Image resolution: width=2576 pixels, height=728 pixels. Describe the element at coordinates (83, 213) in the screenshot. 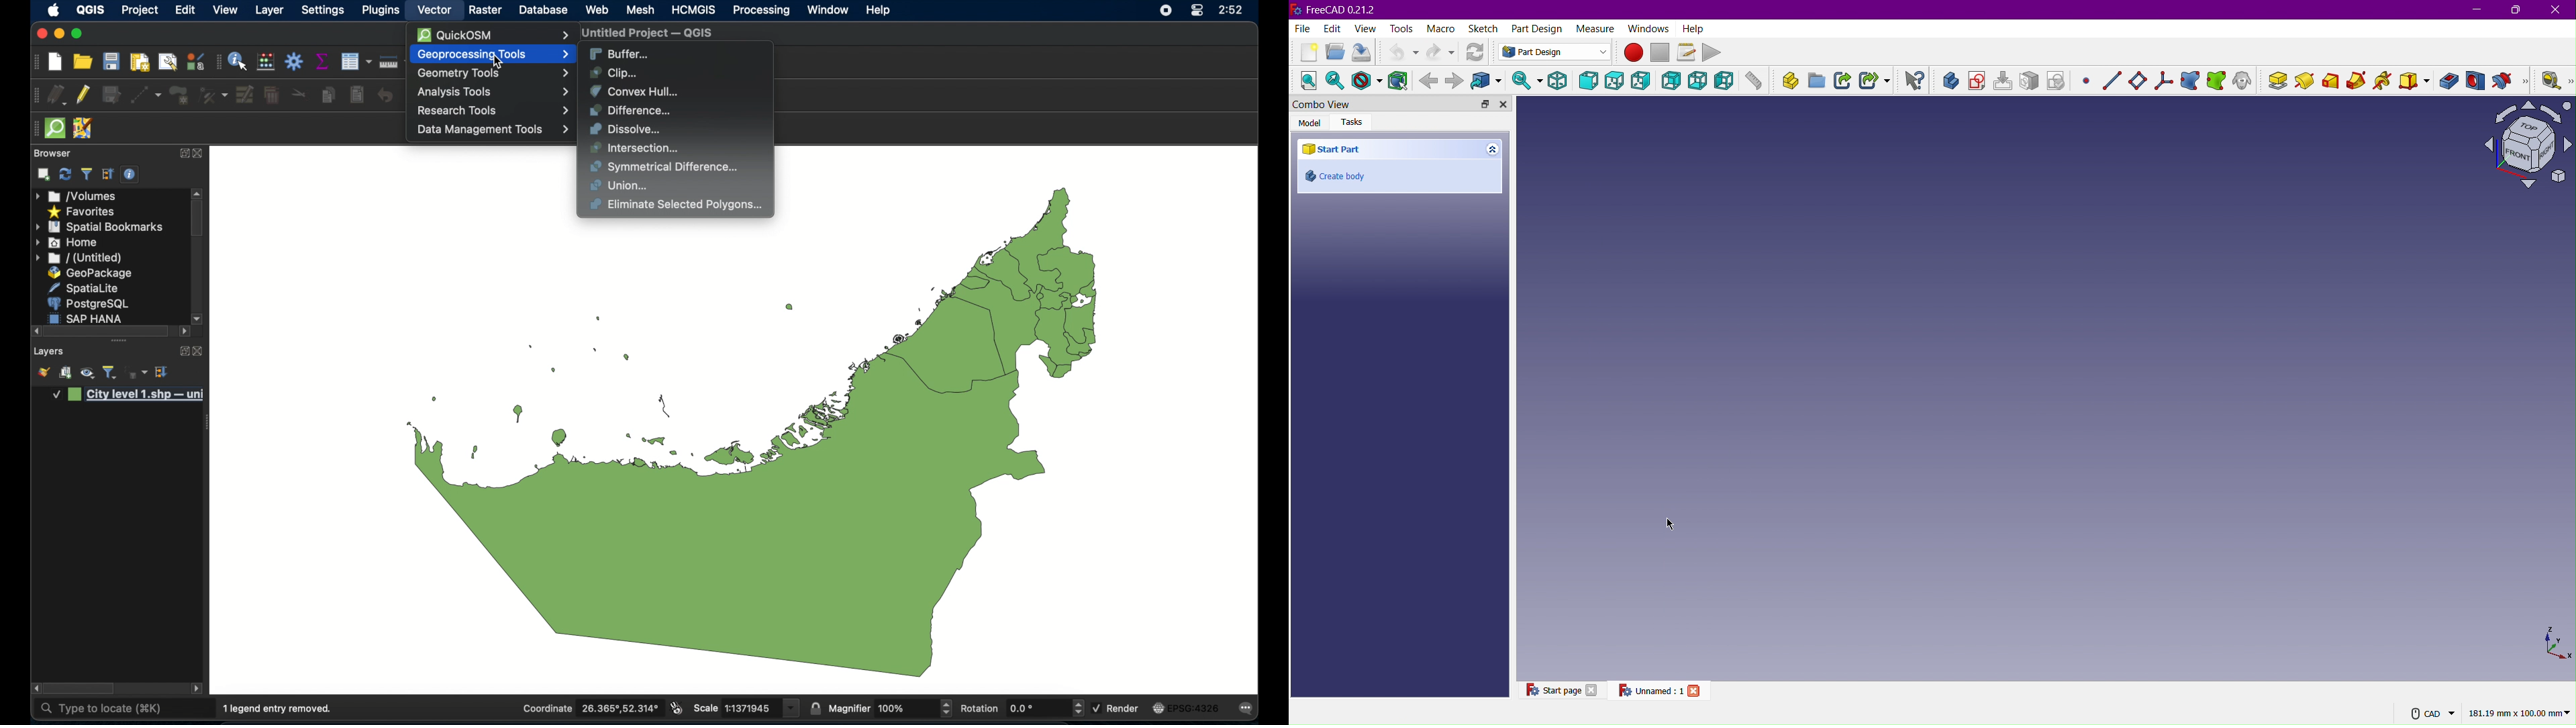

I see `favorites` at that location.